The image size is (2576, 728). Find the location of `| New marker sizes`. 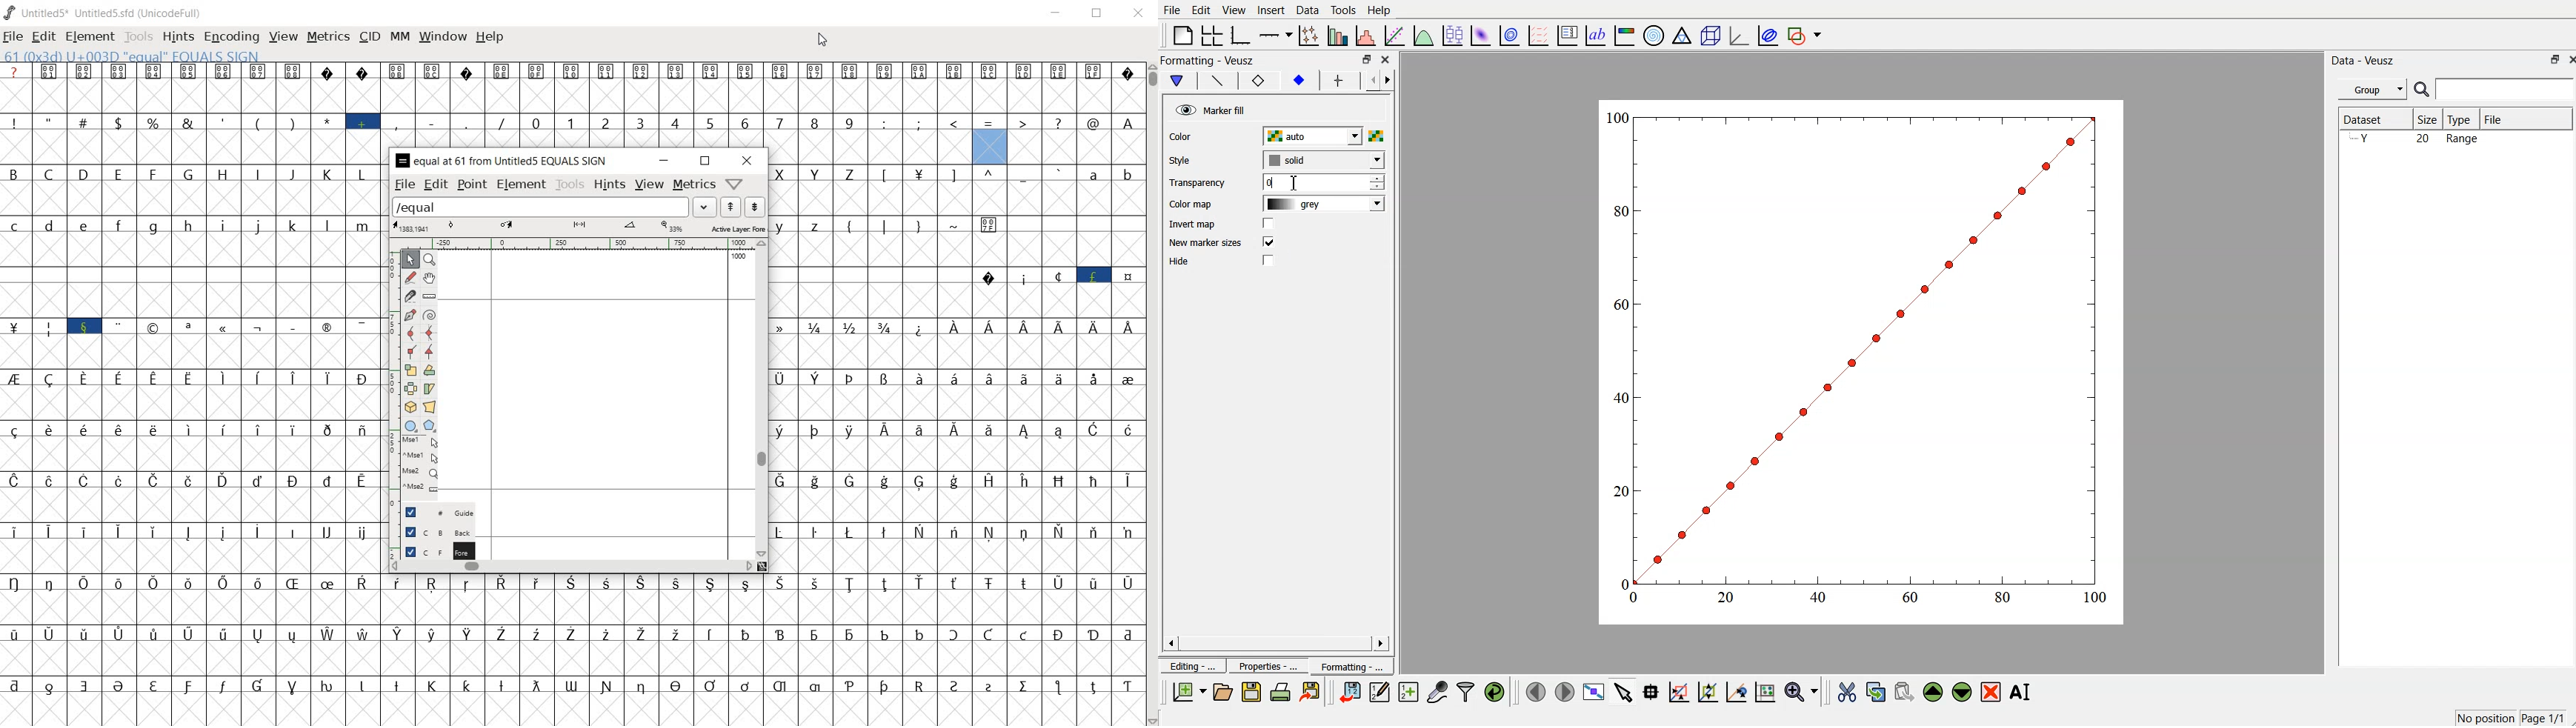

| New marker sizes is located at coordinates (1205, 244).